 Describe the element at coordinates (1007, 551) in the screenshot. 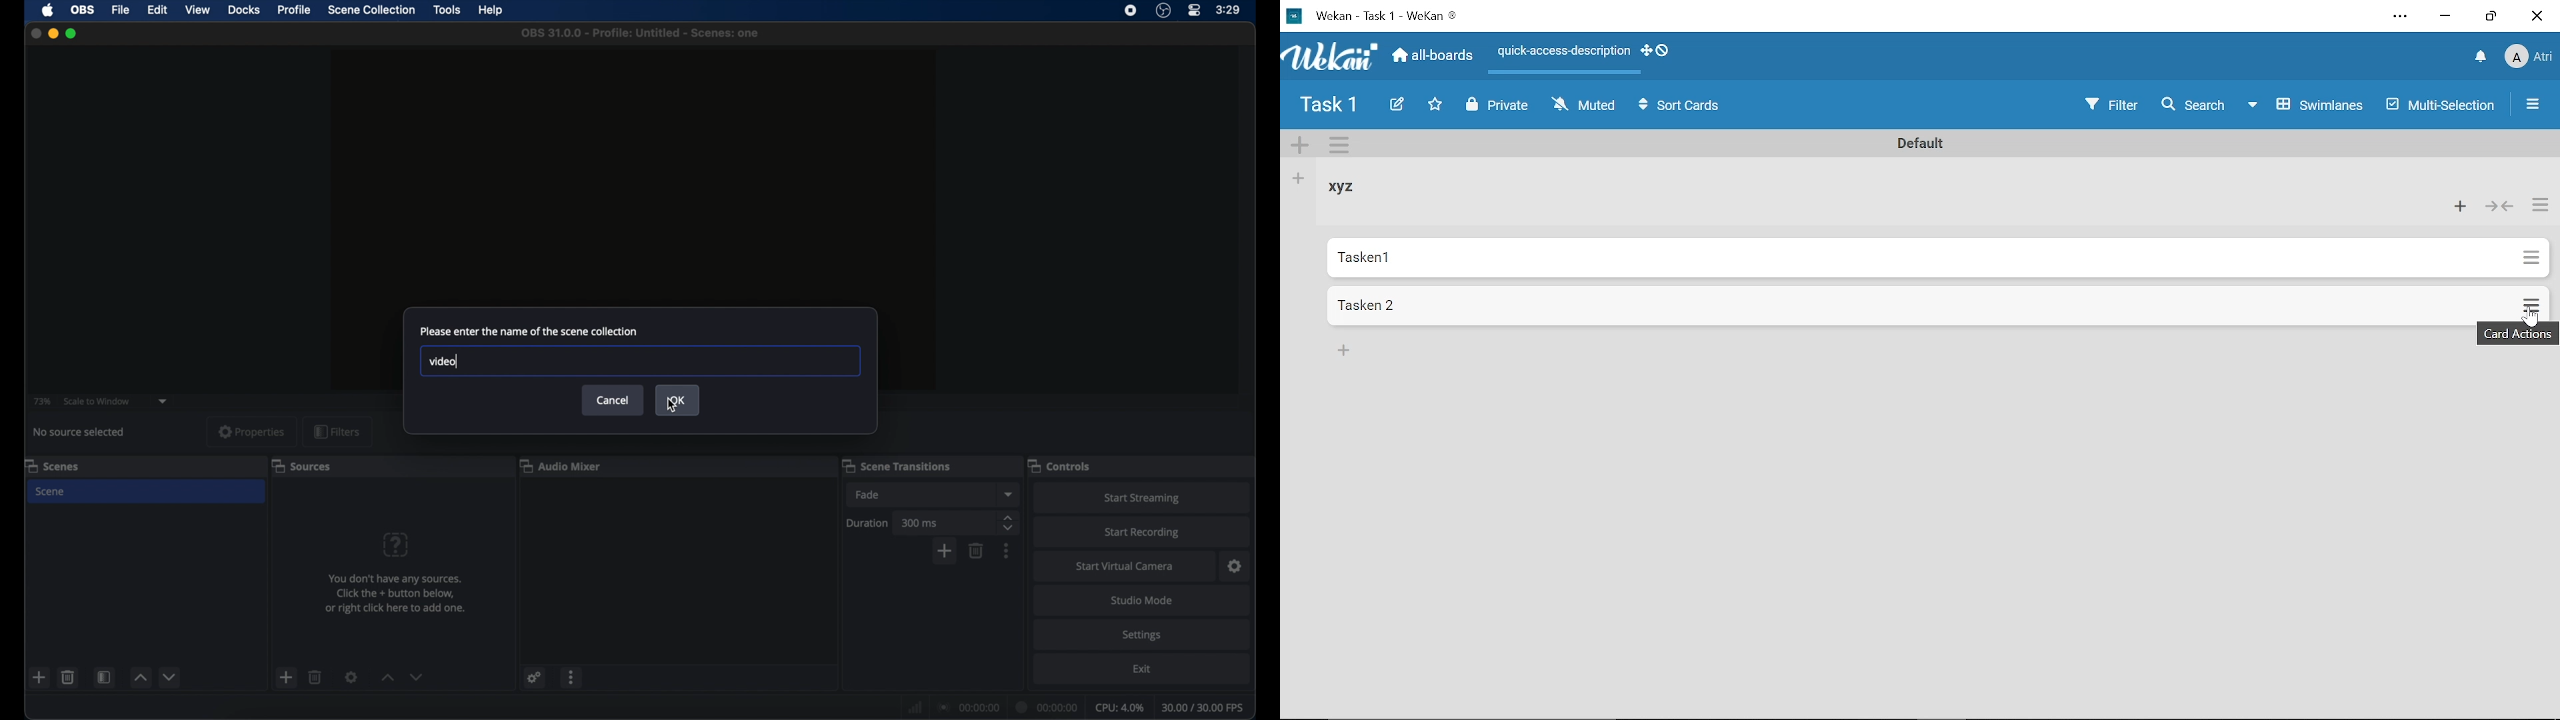

I see `more options` at that location.